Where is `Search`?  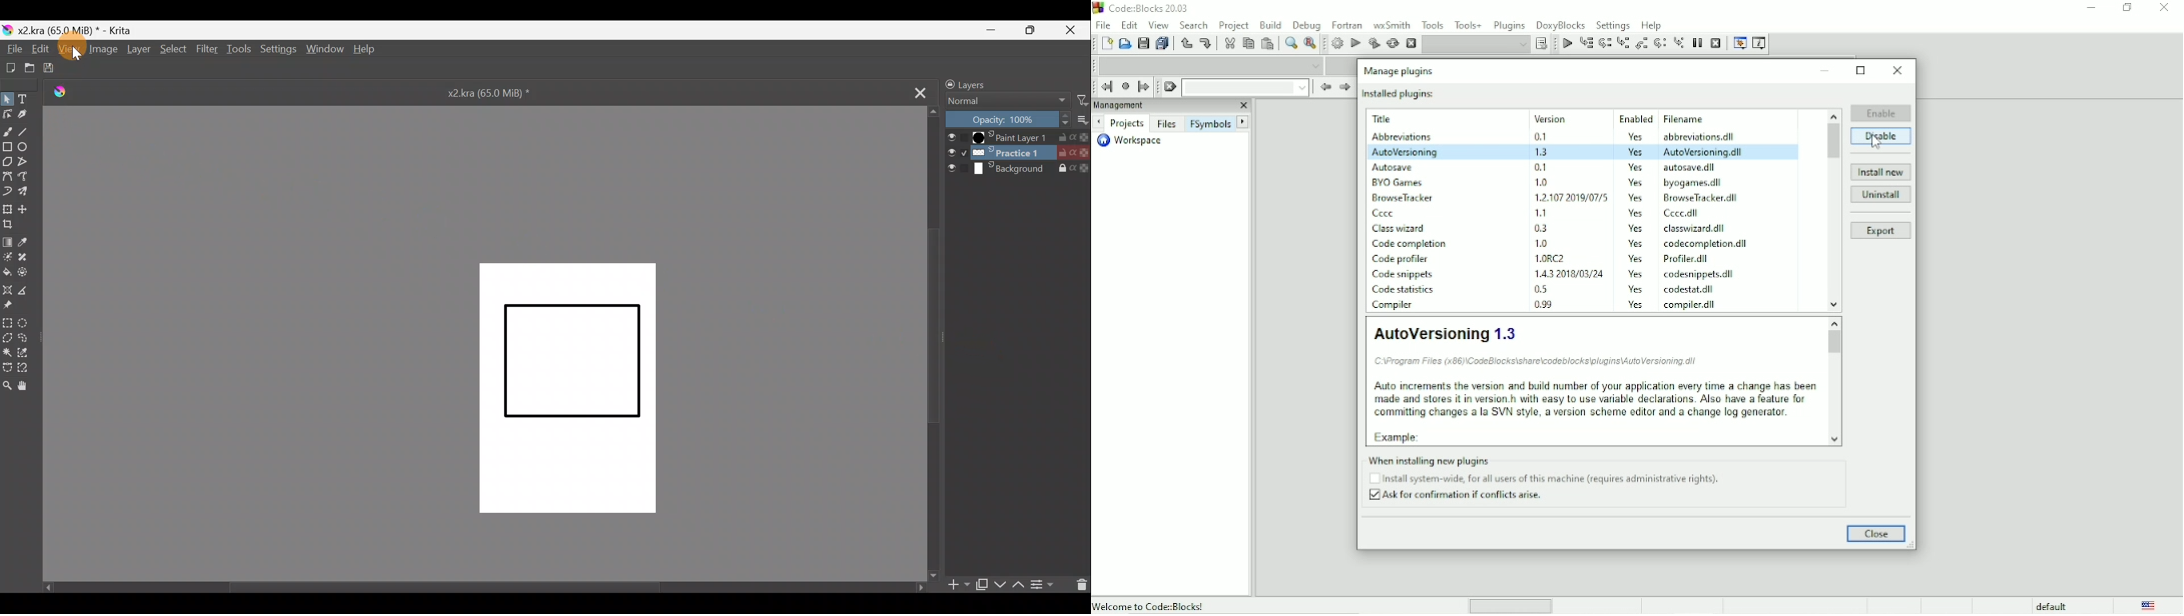
Search is located at coordinates (1194, 24).